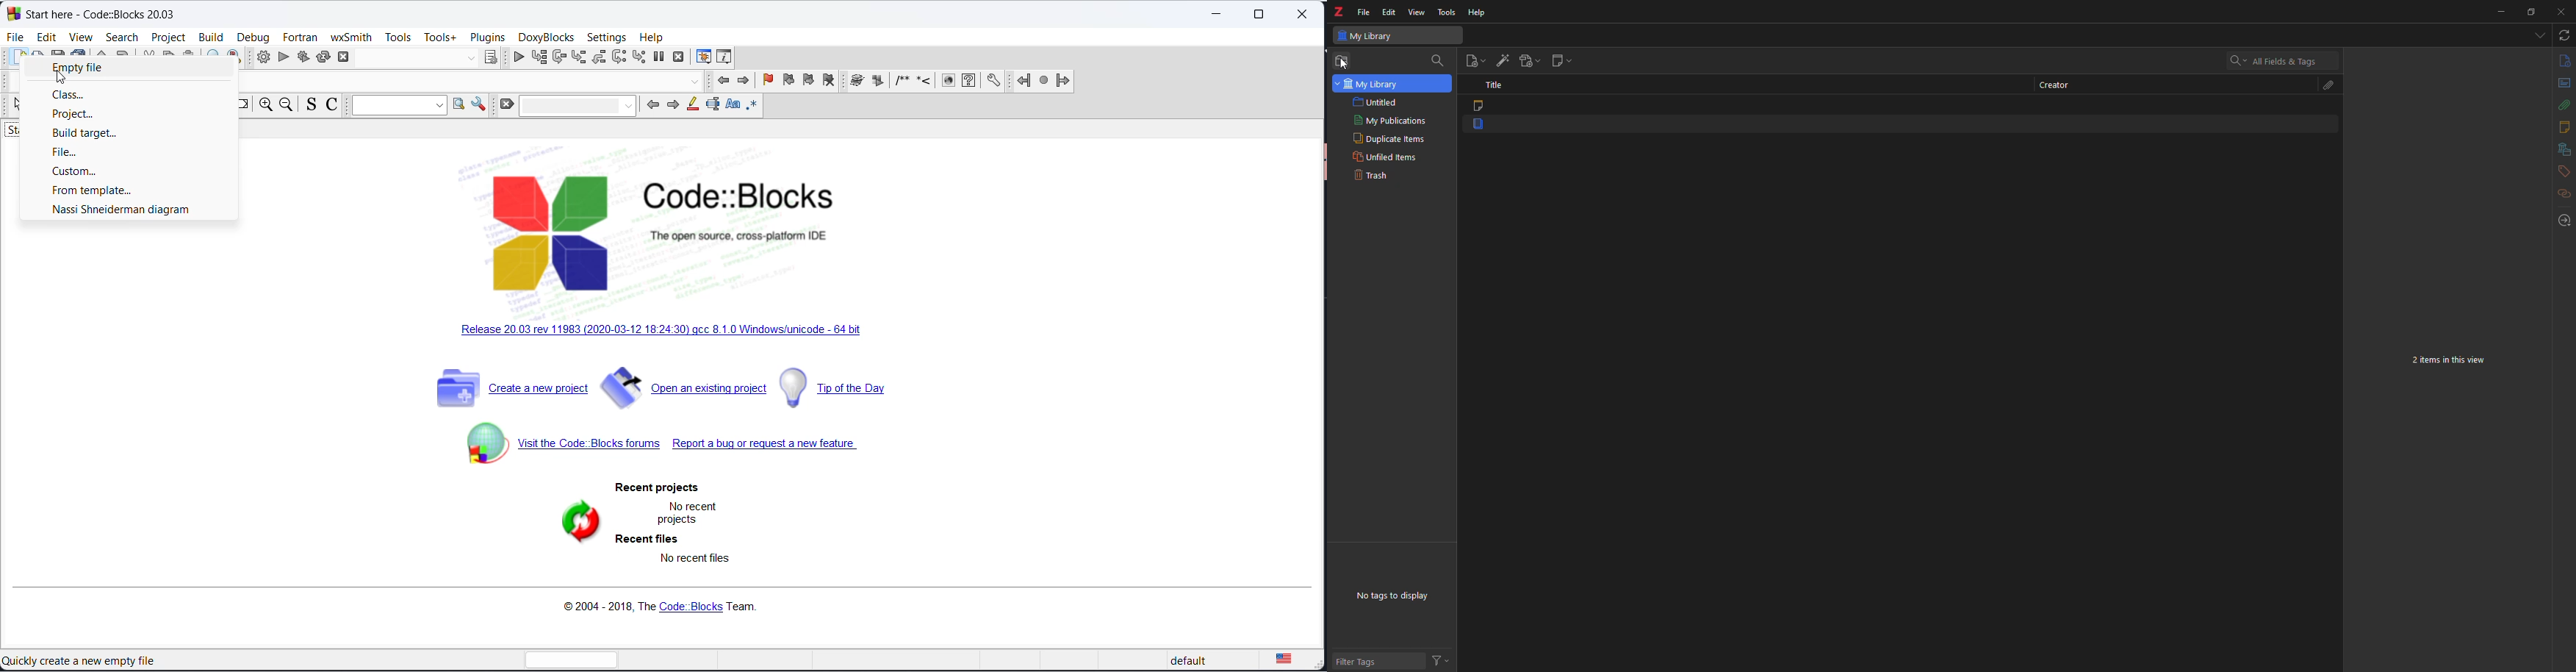 This screenshot has width=2576, height=672. I want to click on duplicate items, so click(1387, 138).